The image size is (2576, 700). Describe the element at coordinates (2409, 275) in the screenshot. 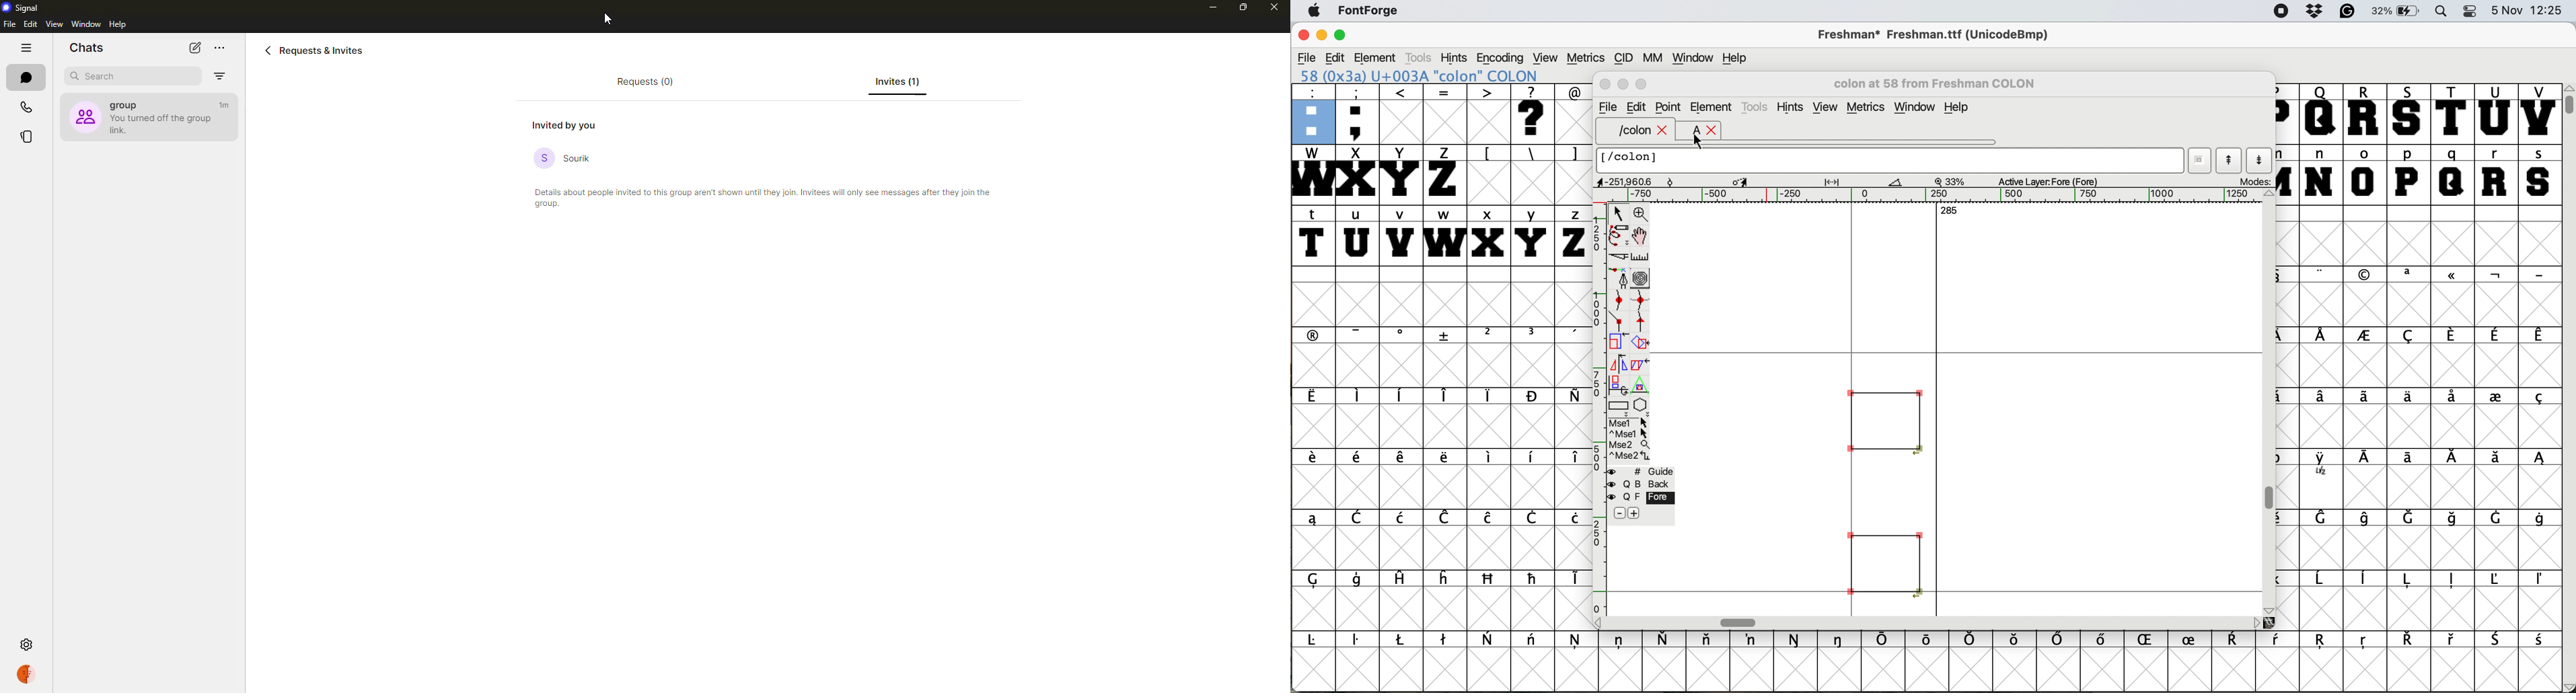

I see `symbol` at that location.